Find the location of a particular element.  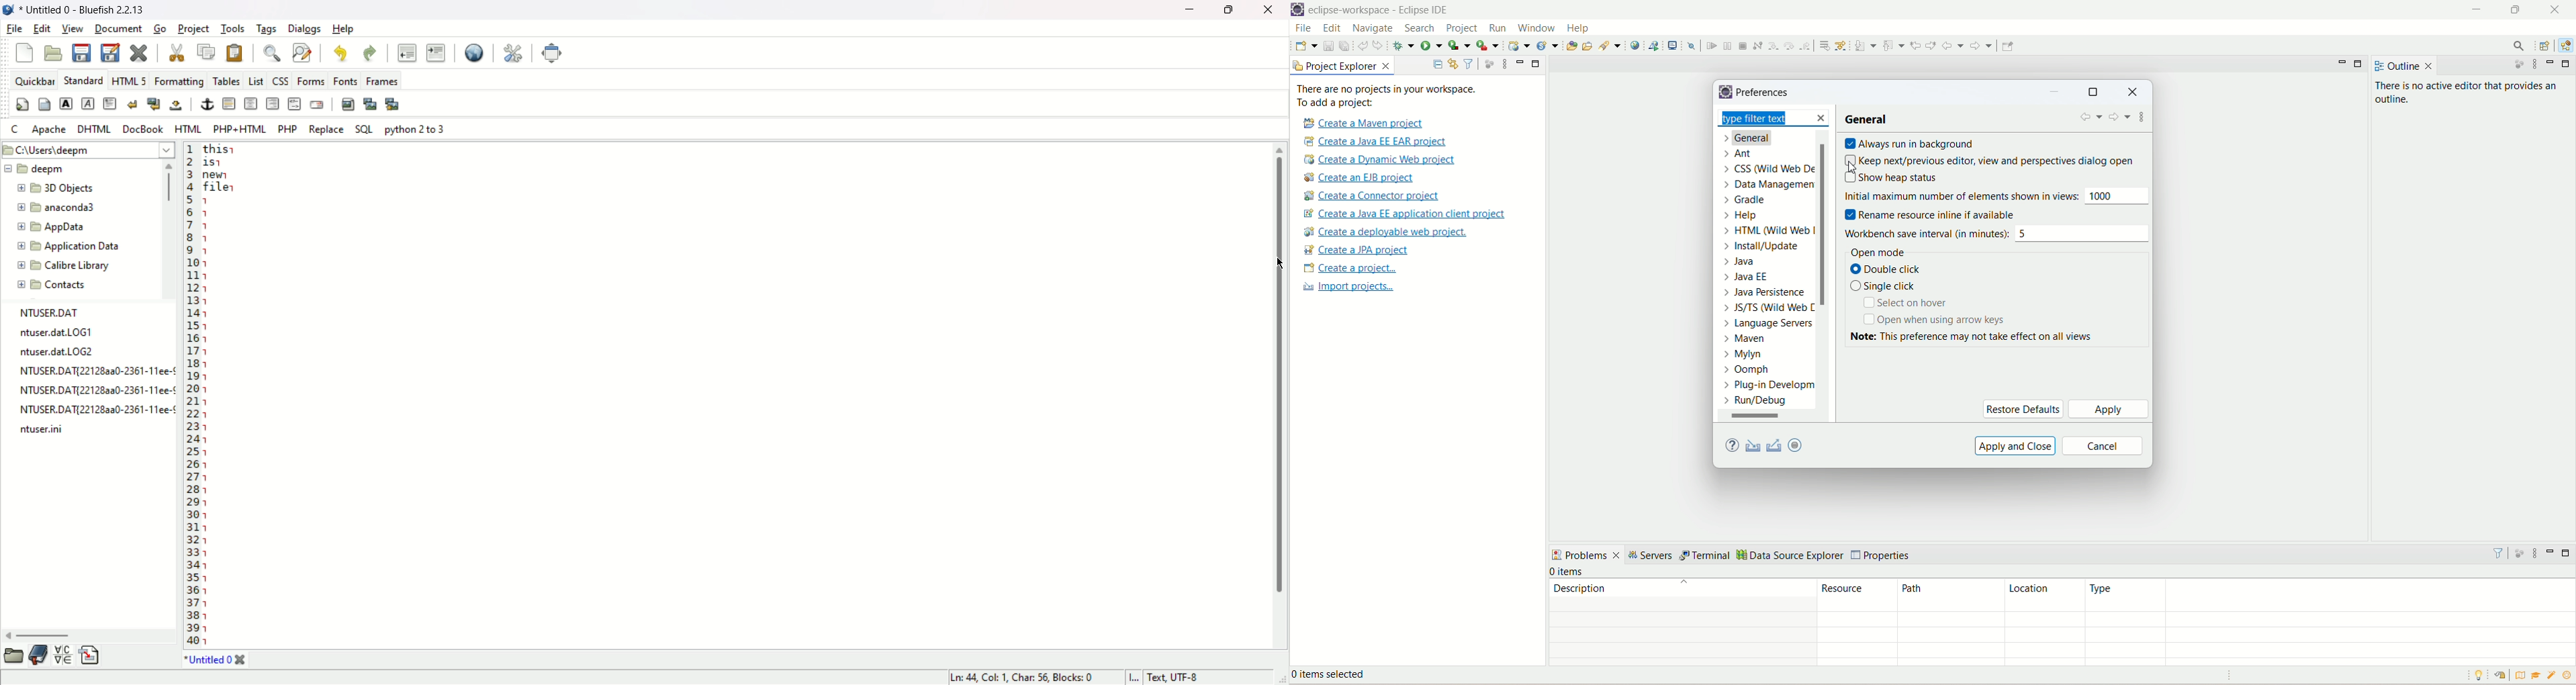

HTML comment is located at coordinates (293, 103).